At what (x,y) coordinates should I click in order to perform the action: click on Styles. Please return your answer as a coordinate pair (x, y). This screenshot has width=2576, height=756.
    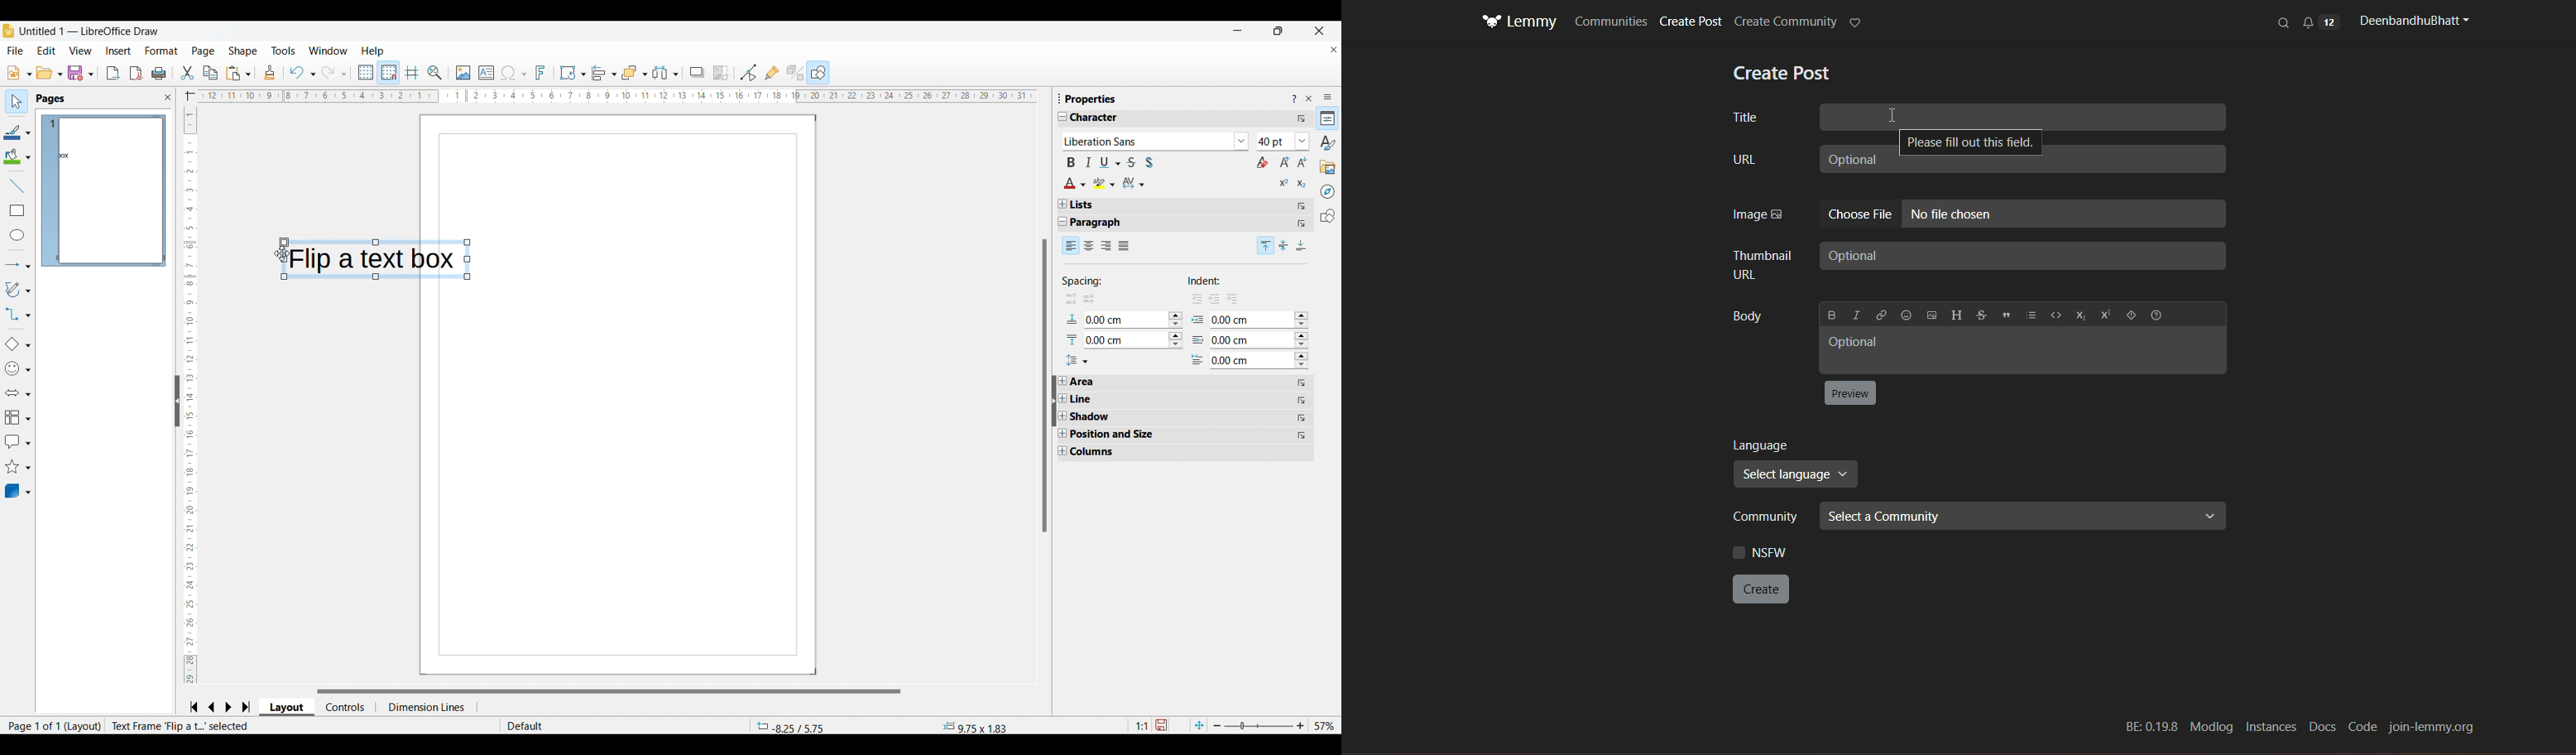
    Looking at the image, I should click on (1328, 143).